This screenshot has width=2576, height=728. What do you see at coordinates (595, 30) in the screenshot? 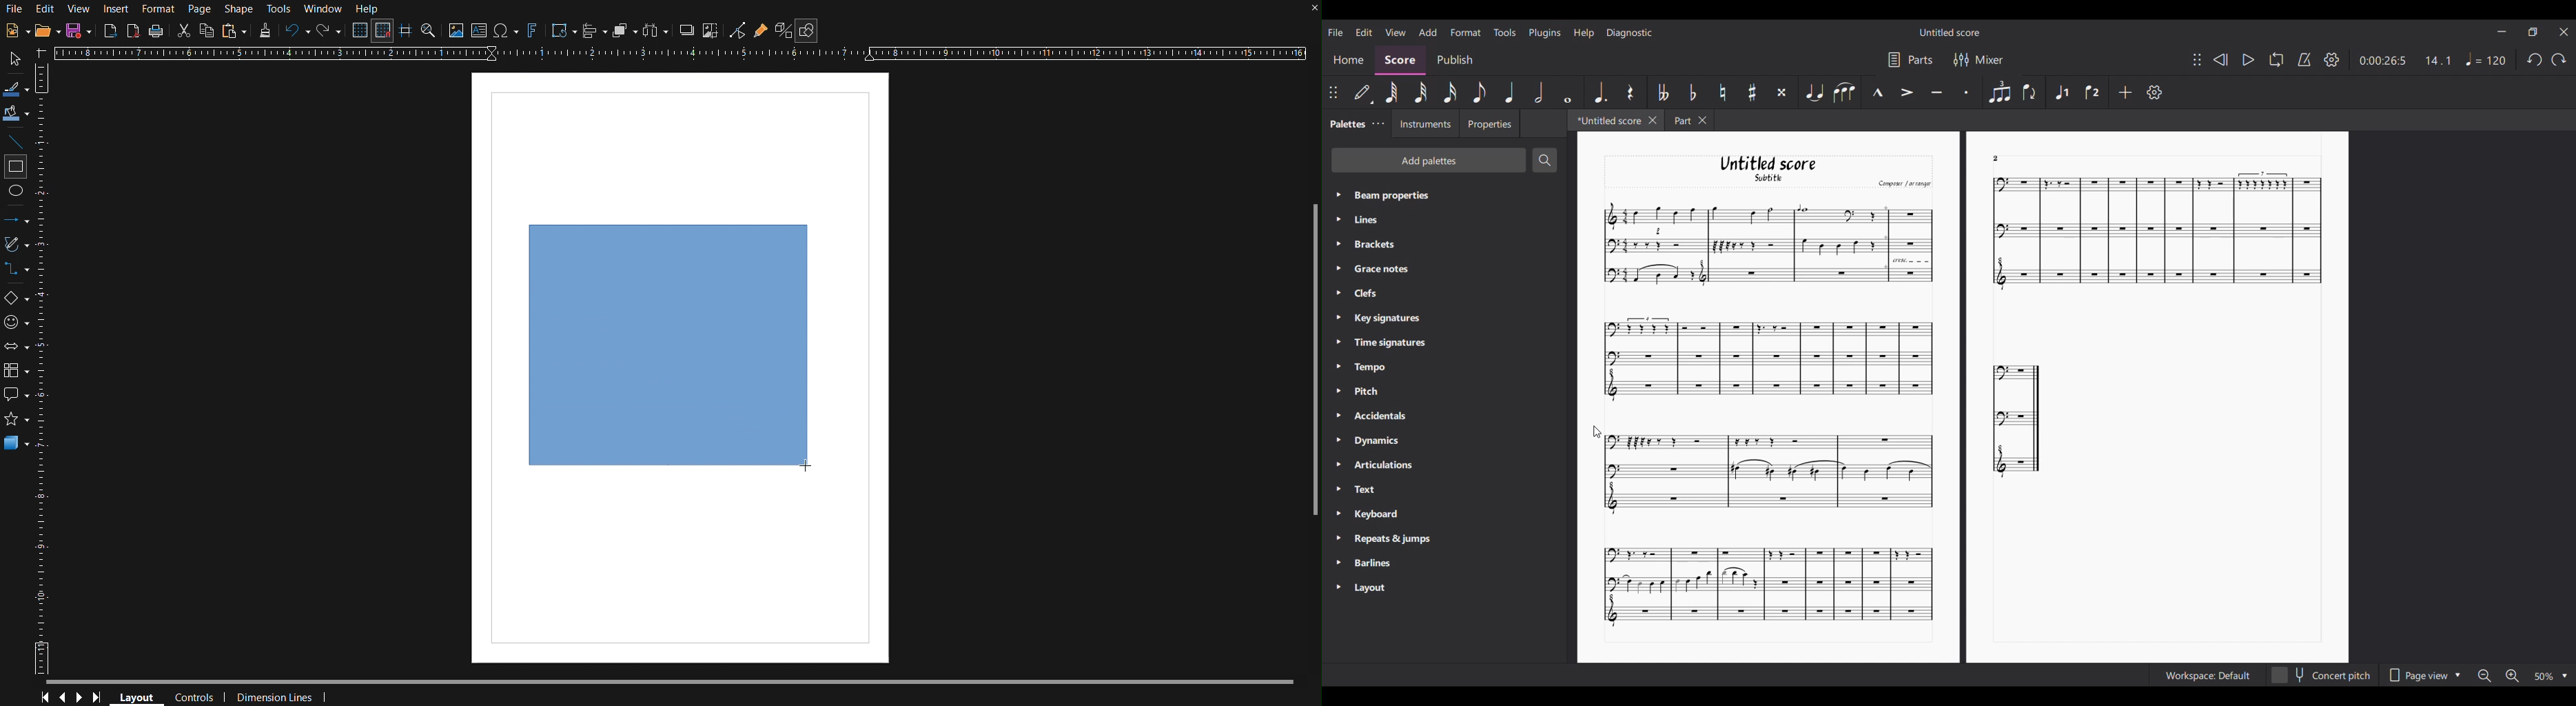
I see `Align Objects` at bounding box center [595, 30].